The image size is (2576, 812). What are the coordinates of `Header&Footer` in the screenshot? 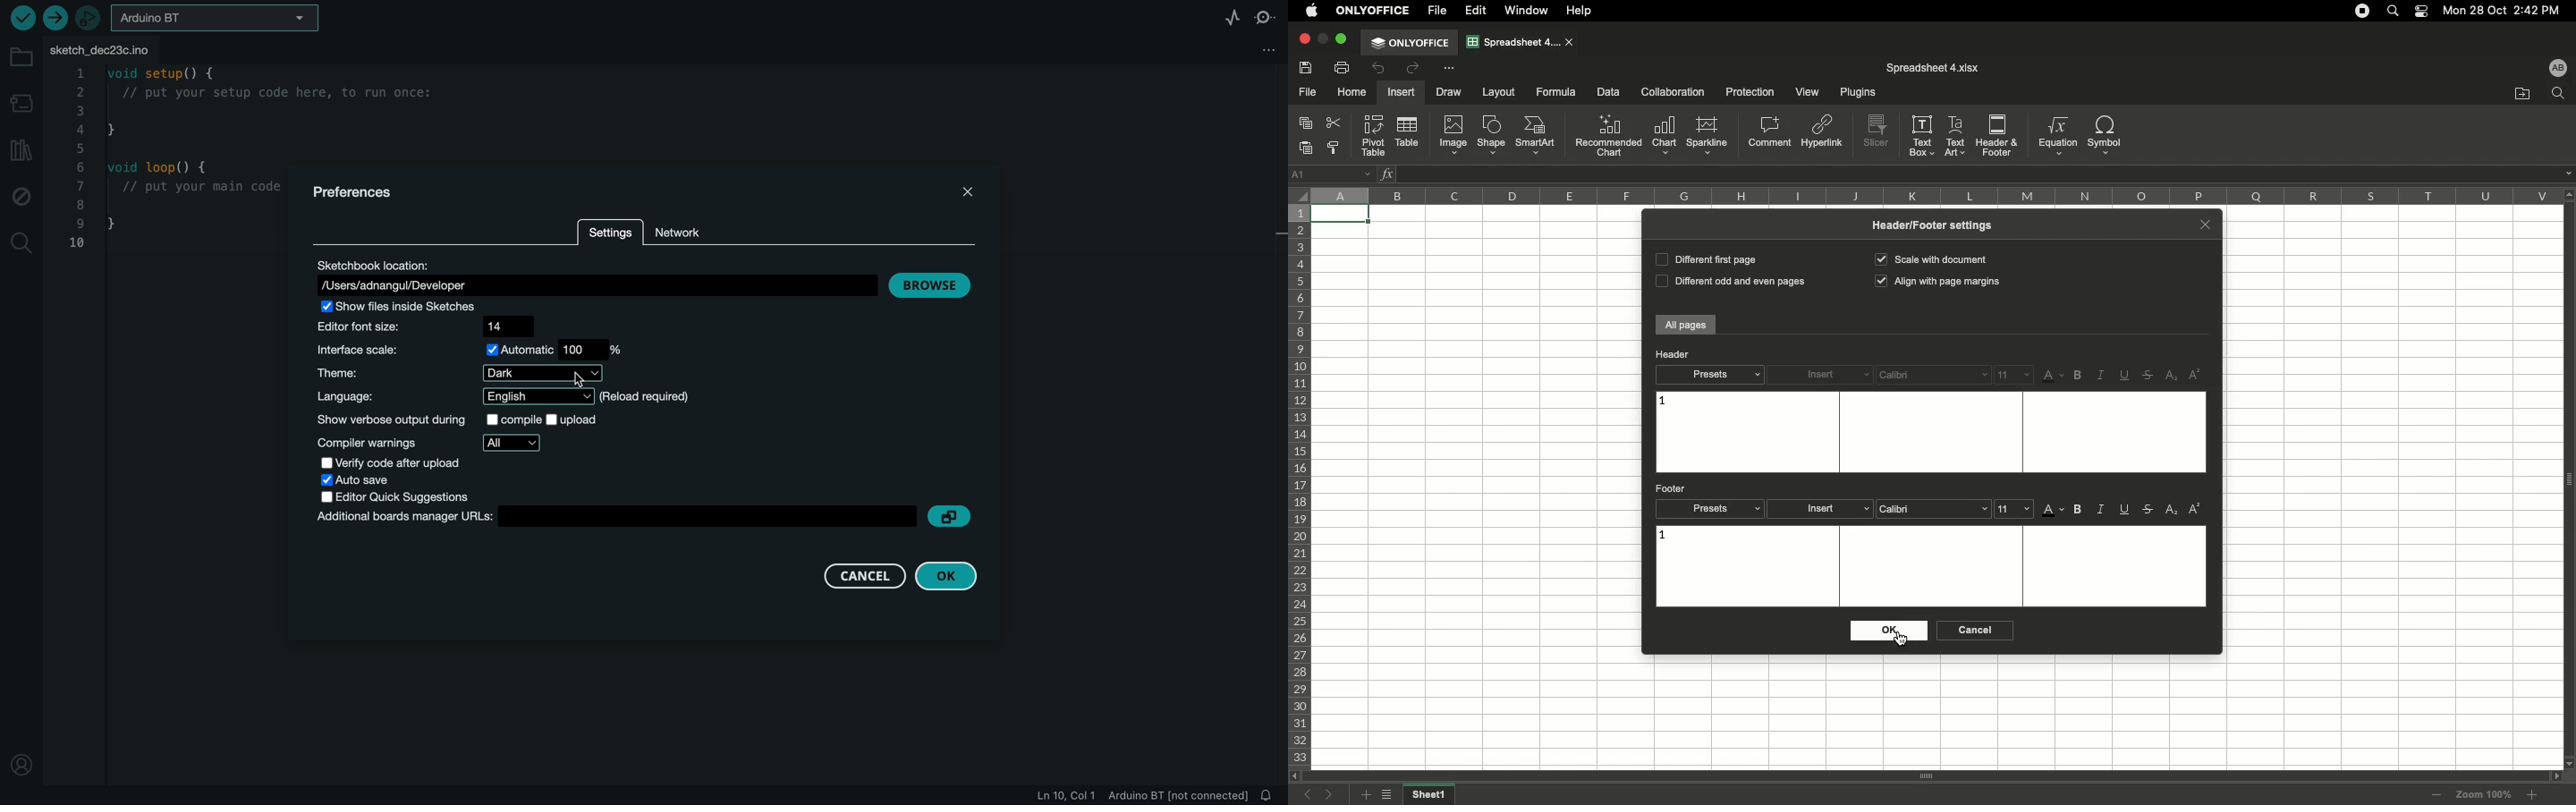 It's located at (1997, 134).